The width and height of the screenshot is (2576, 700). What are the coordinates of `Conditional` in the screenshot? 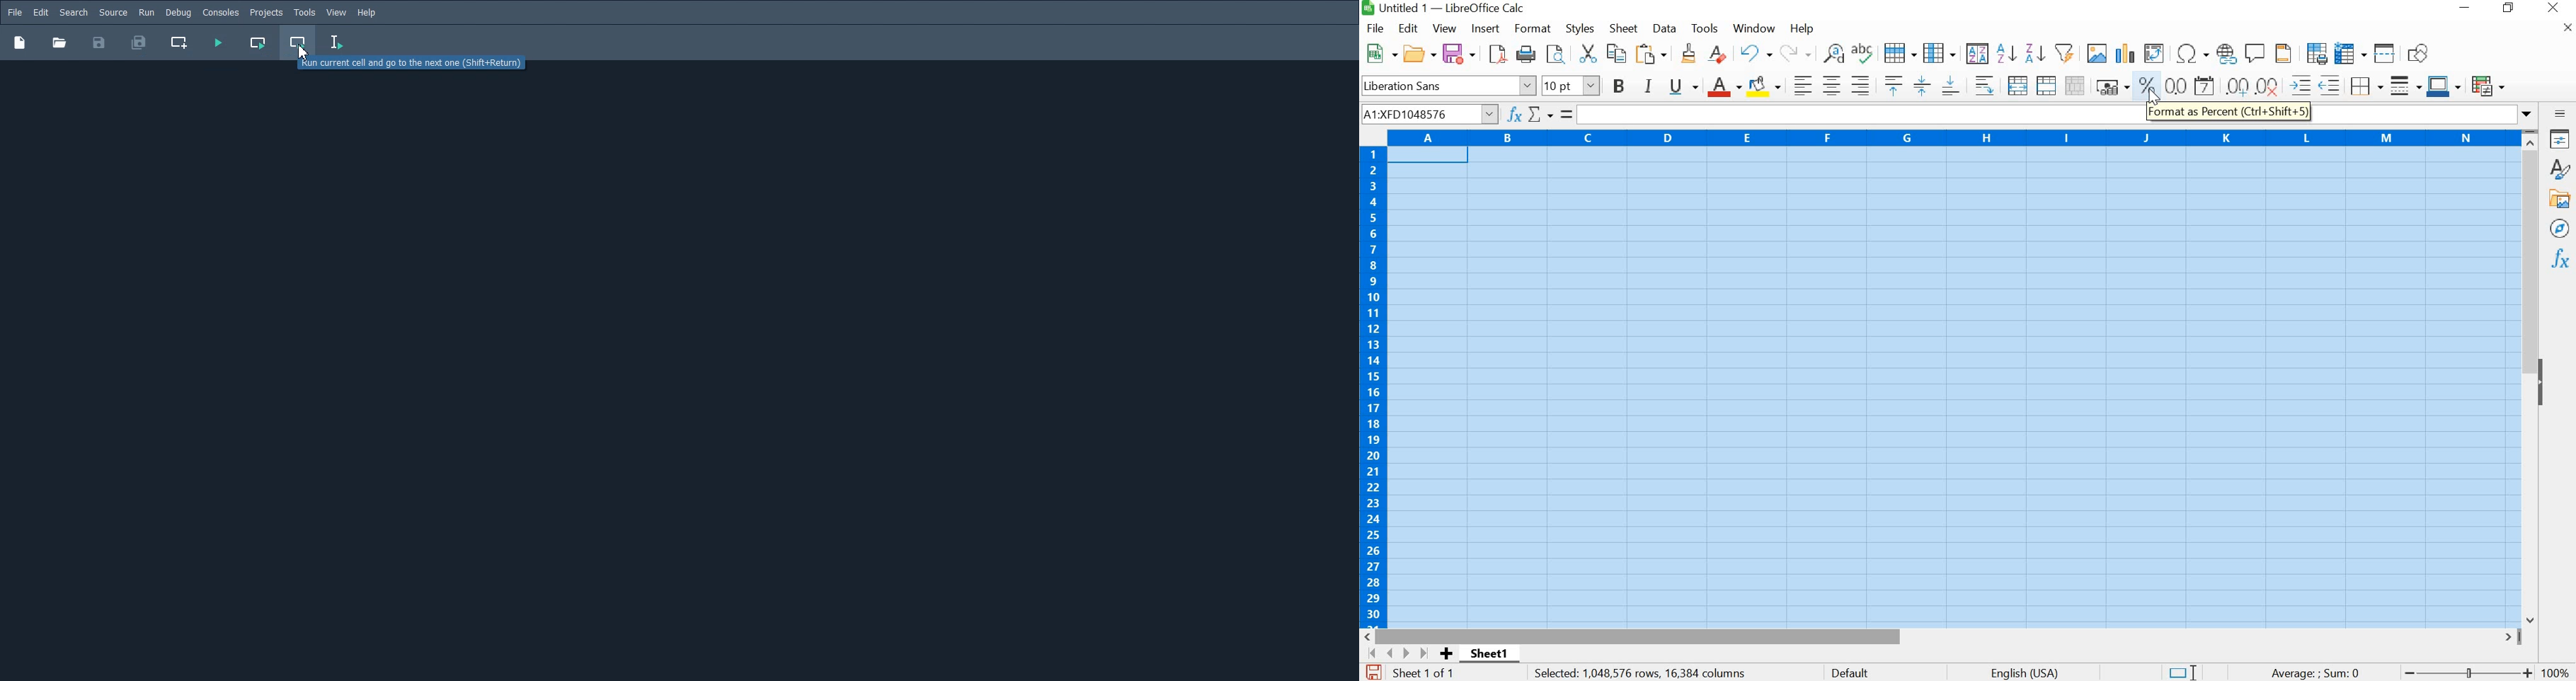 It's located at (2492, 87).